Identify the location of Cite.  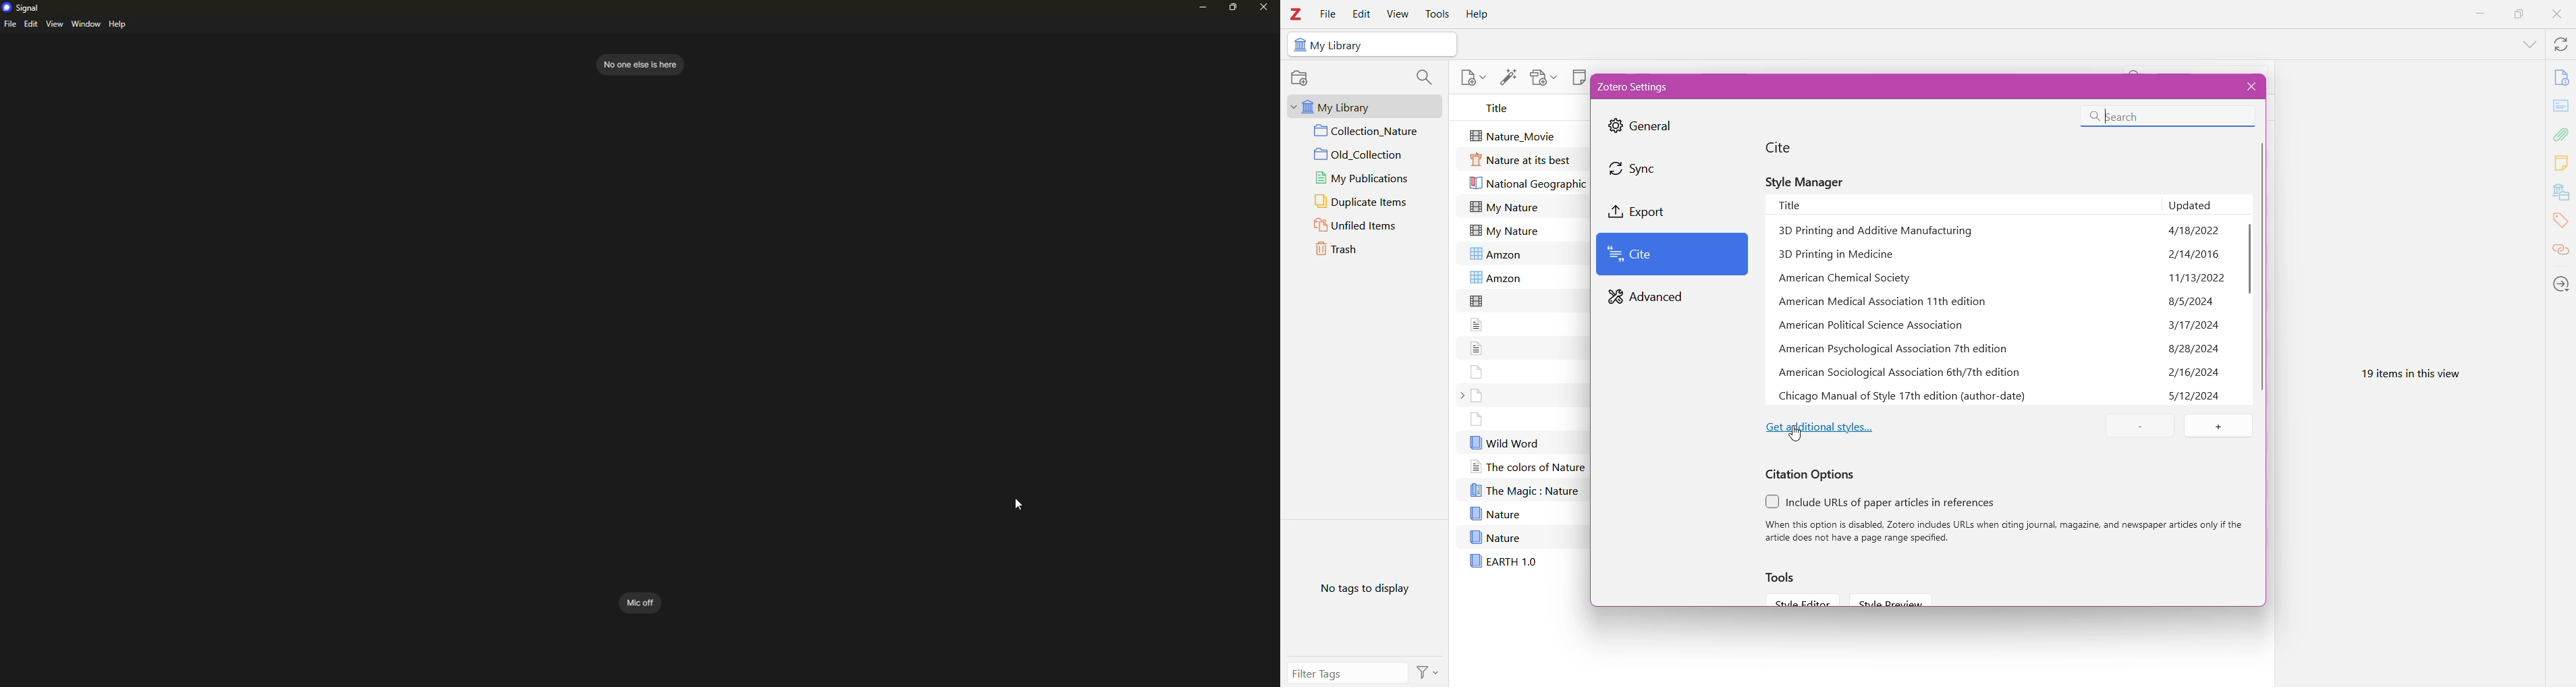
(1788, 148).